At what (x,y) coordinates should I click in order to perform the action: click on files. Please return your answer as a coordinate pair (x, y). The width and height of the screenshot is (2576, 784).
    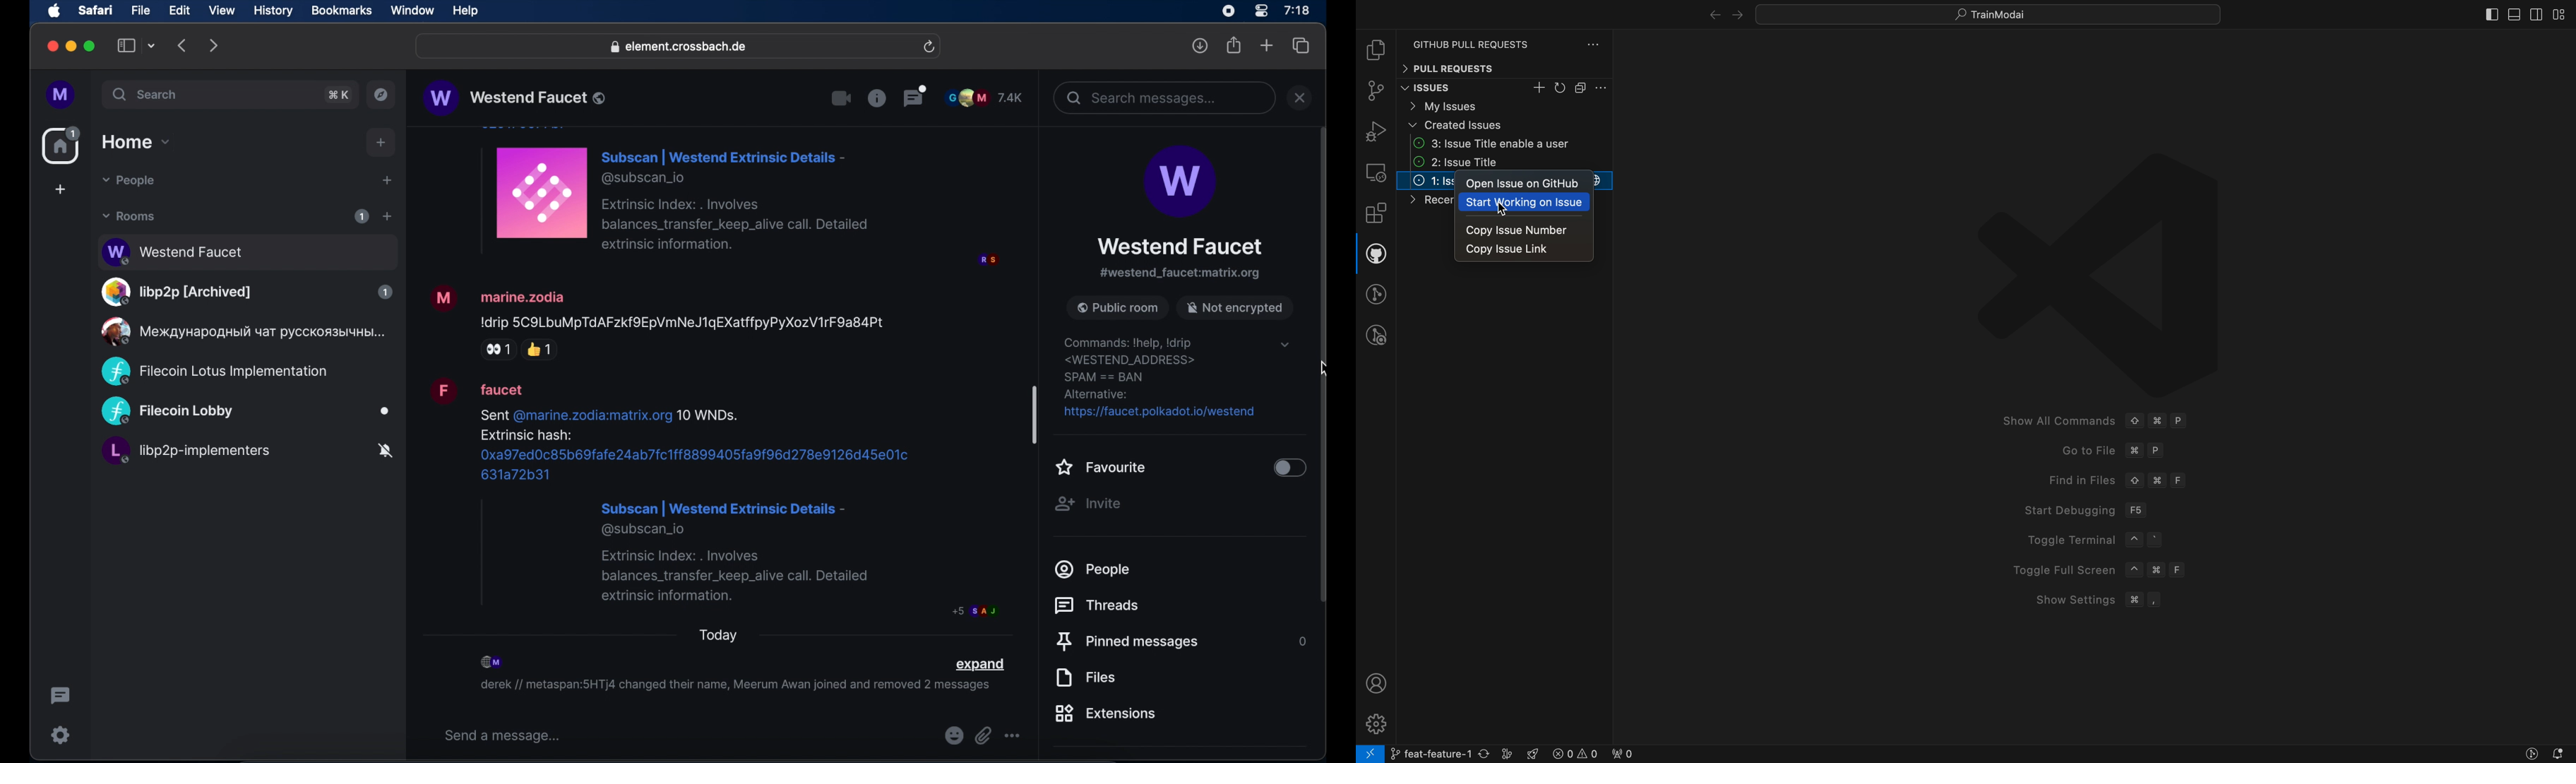
    Looking at the image, I should click on (1086, 678).